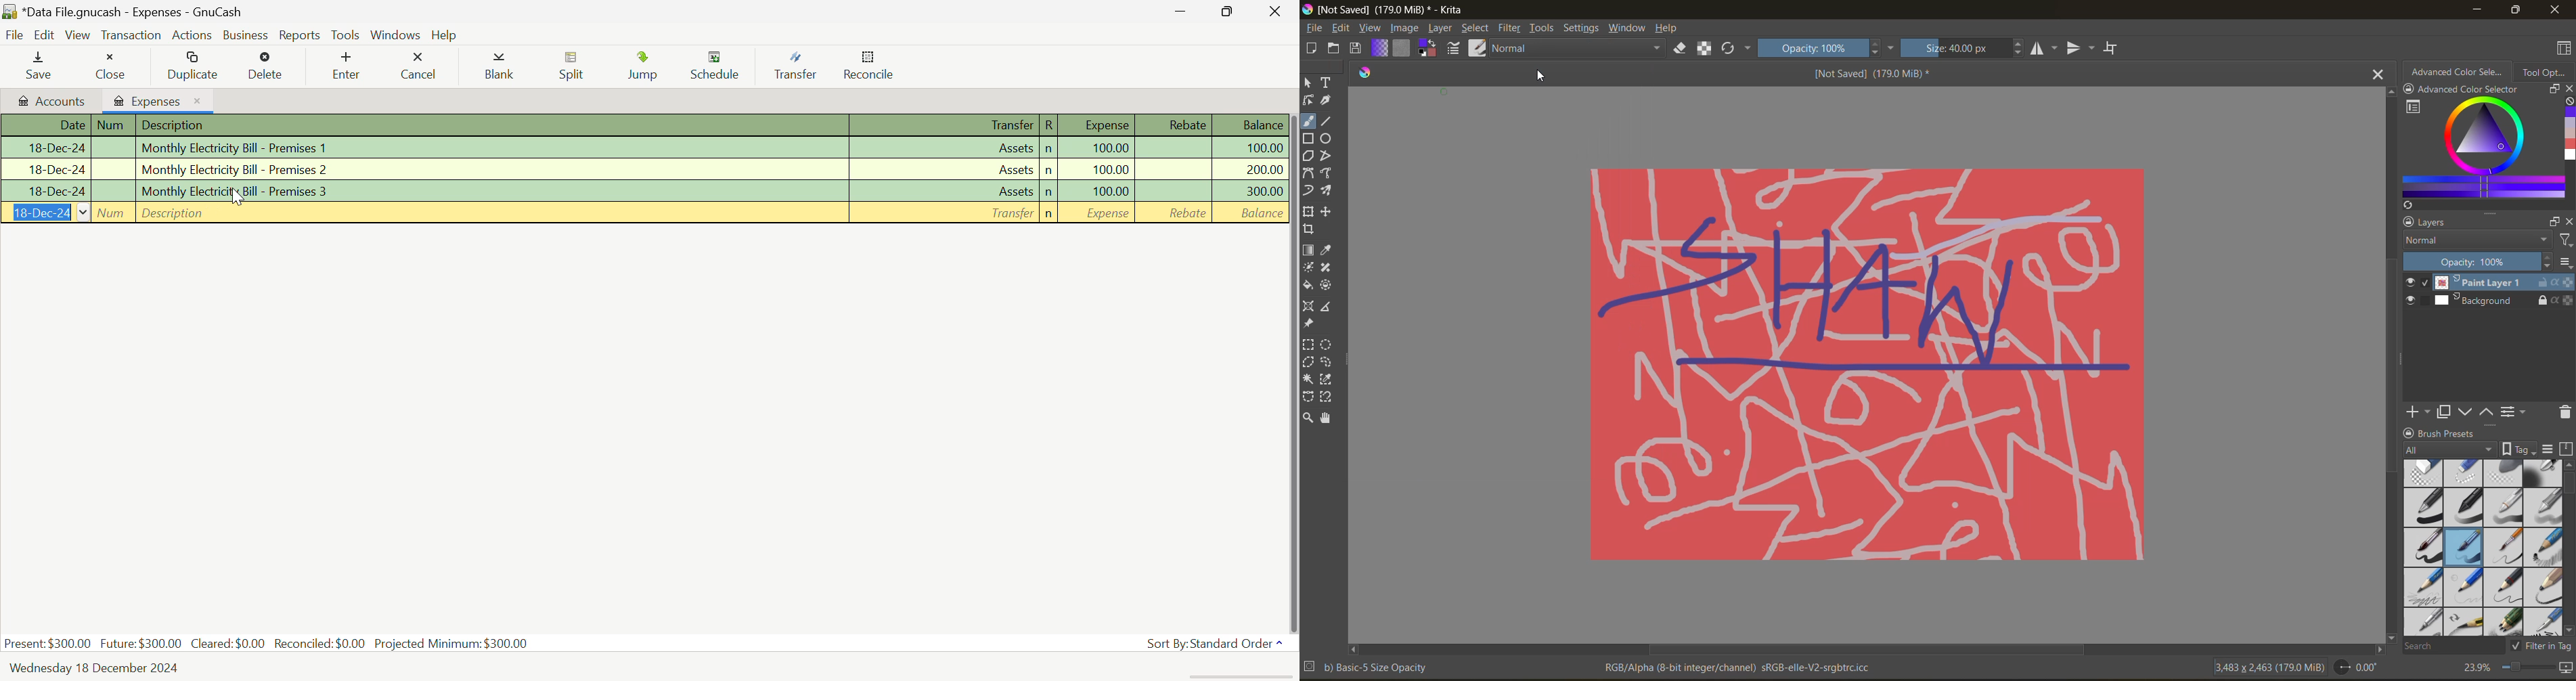  Describe the element at coordinates (1509, 28) in the screenshot. I see `filters` at that location.